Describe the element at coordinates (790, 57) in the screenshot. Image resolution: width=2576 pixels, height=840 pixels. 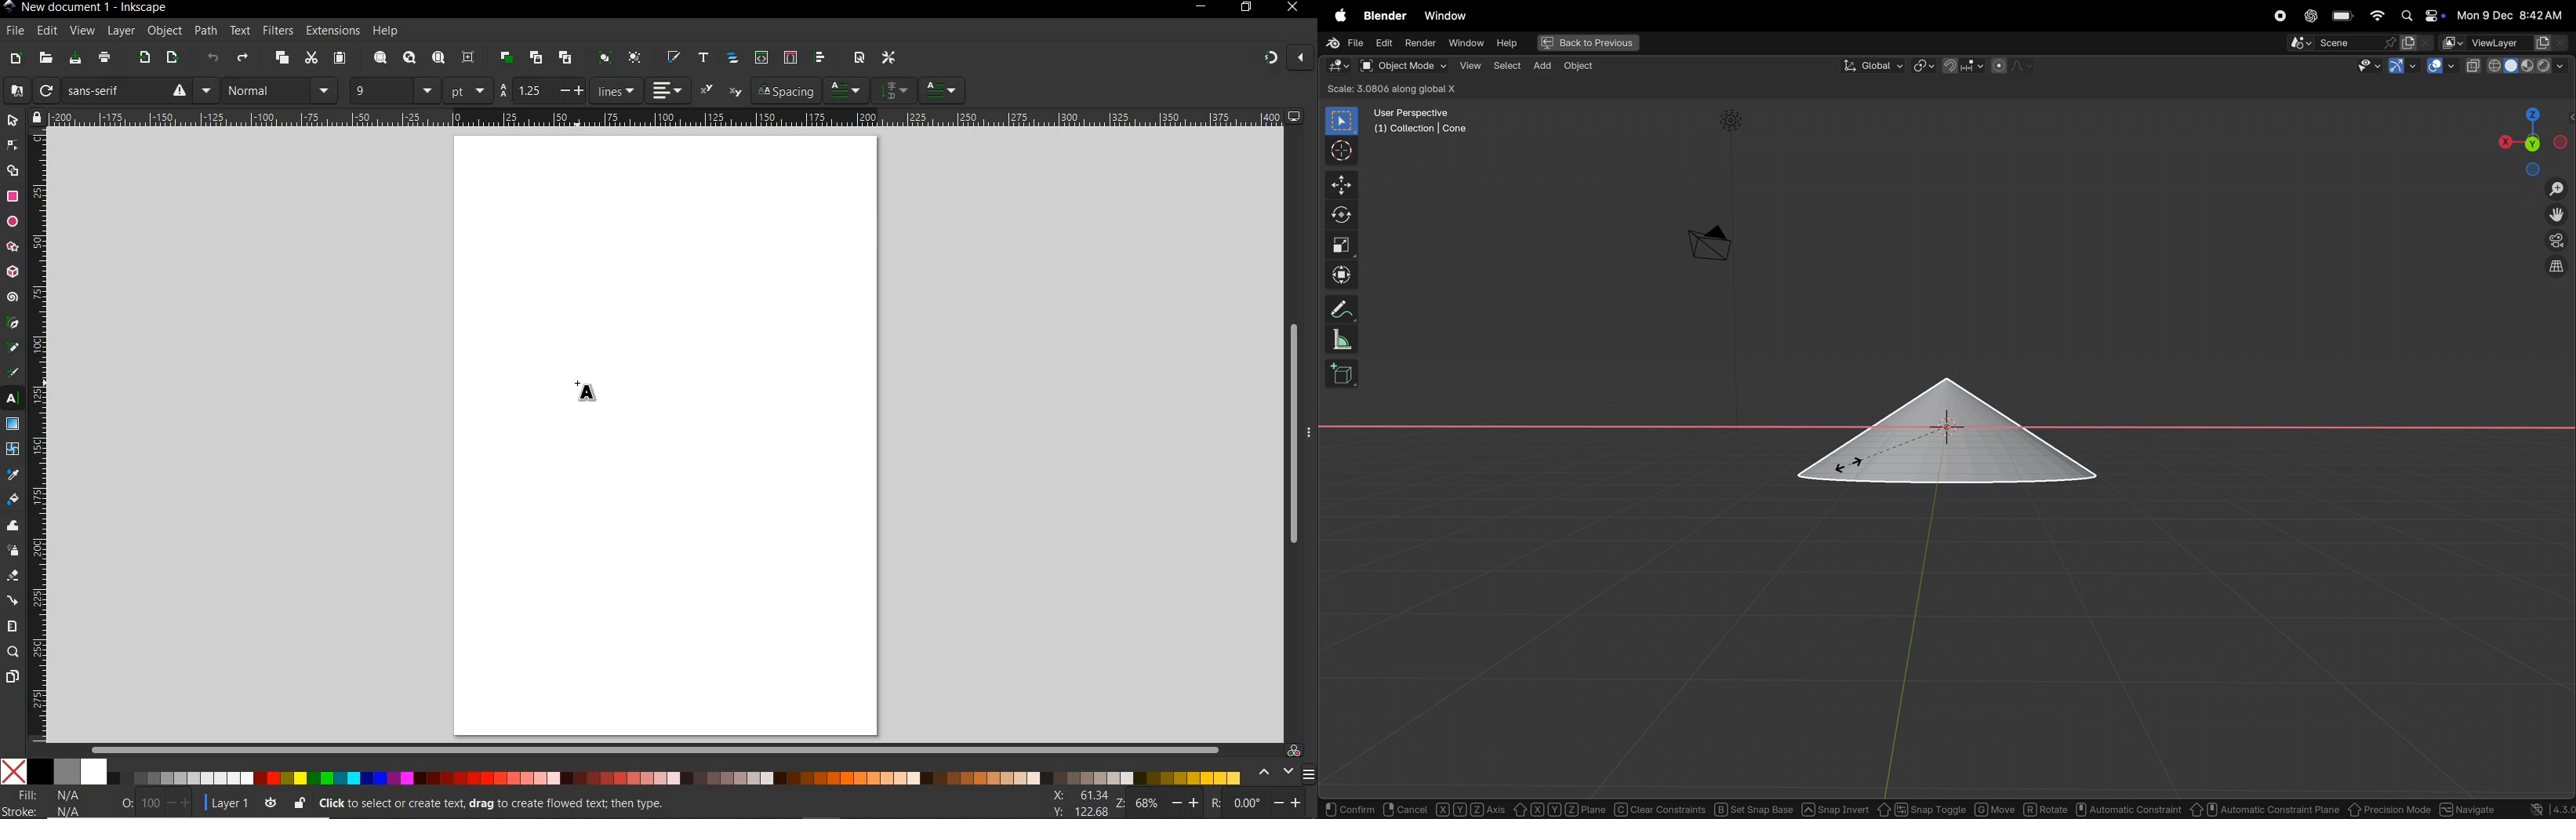
I see `open selectors` at that location.